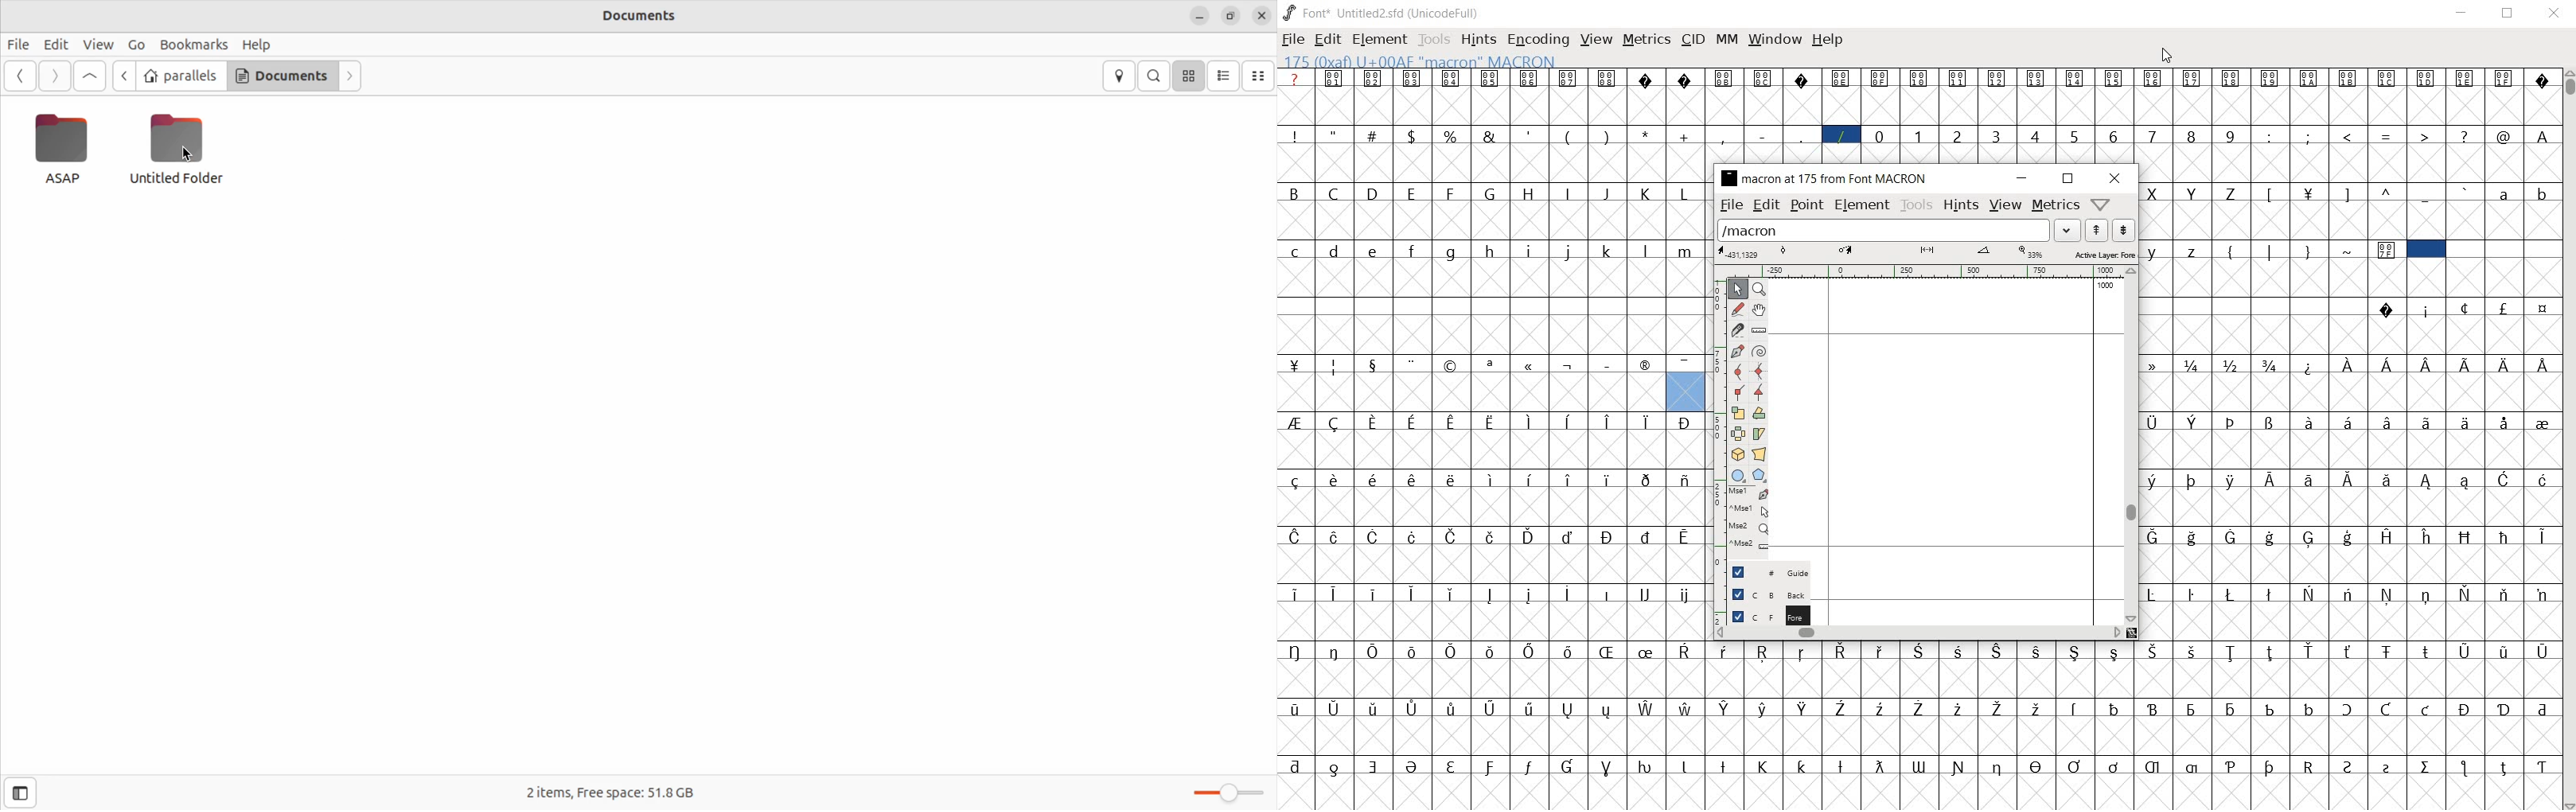  I want to click on Symbol, so click(2503, 77).